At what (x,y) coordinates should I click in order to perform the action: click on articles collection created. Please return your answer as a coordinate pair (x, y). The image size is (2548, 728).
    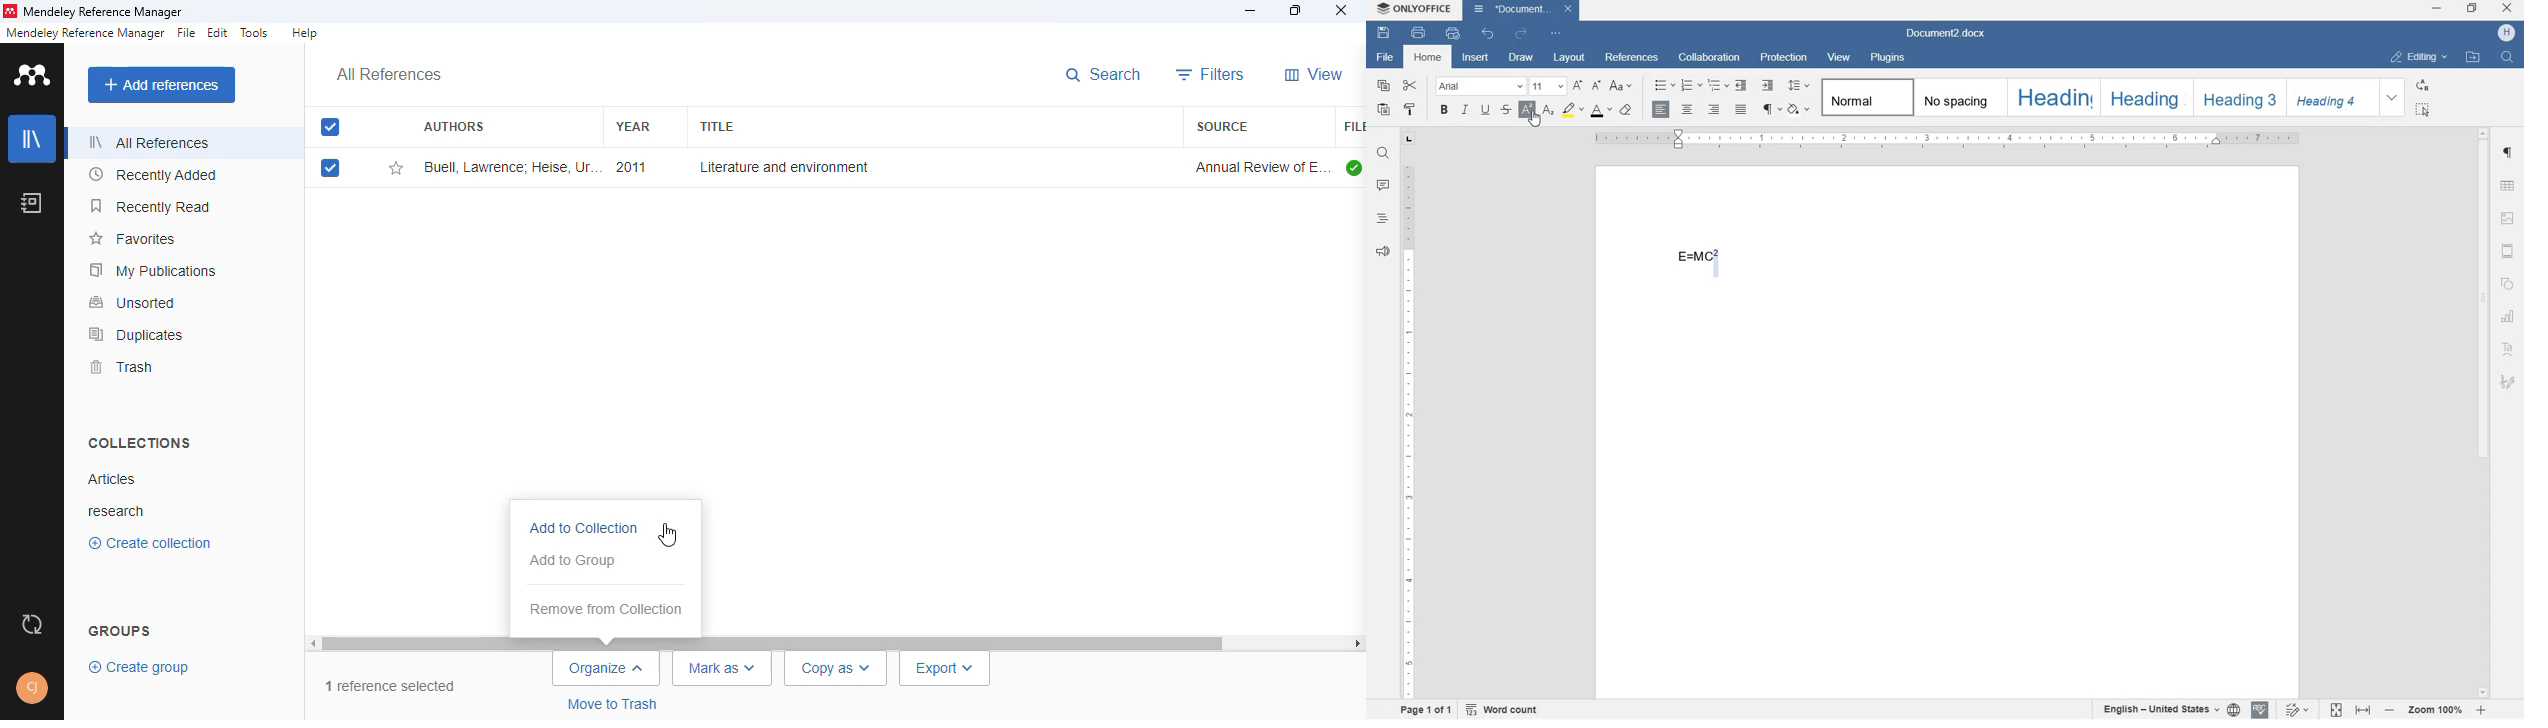
    Looking at the image, I should click on (111, 479).